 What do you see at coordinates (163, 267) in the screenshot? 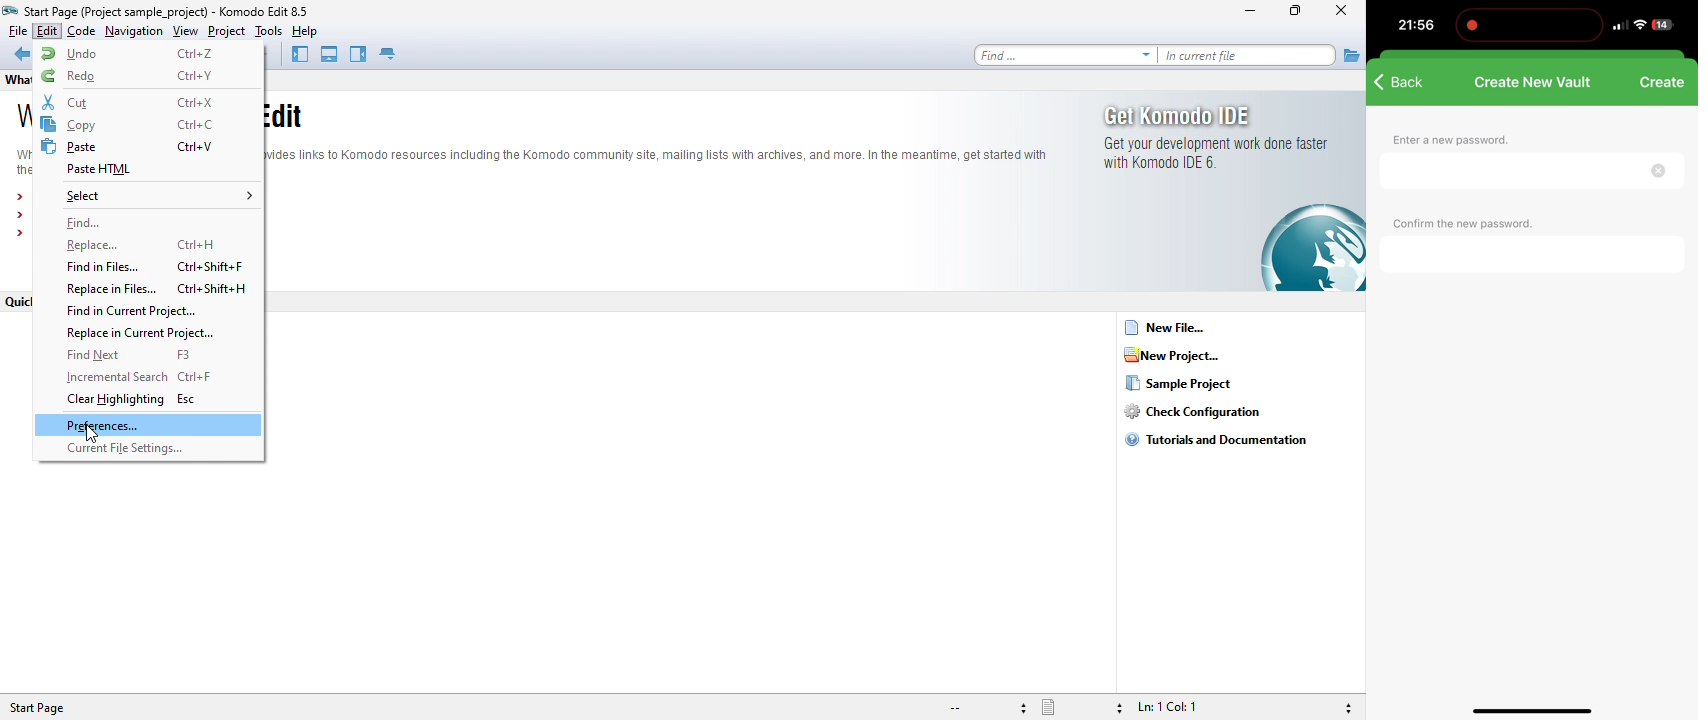
I see `find in files` at bounding box center [163, 267].